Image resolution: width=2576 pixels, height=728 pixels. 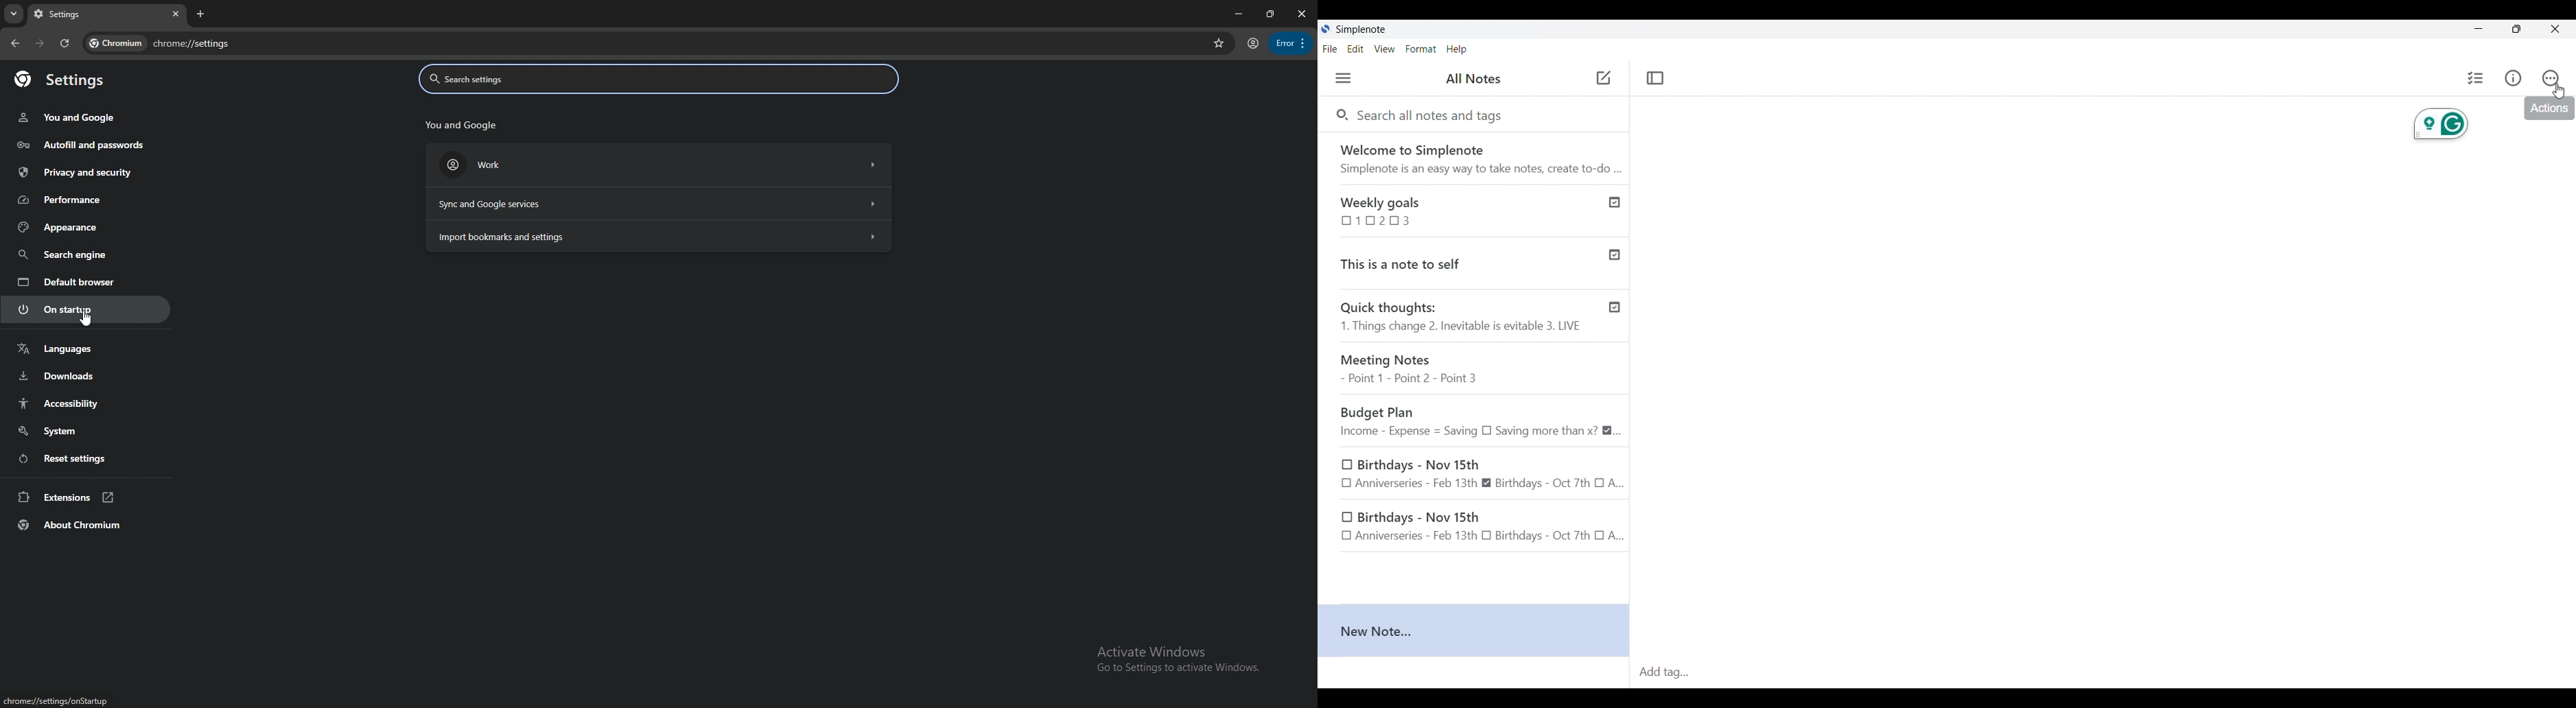 I want to click on Meeting Notes - Point 1 - Point 2 - Point 3, so click(x=1478, y=370).